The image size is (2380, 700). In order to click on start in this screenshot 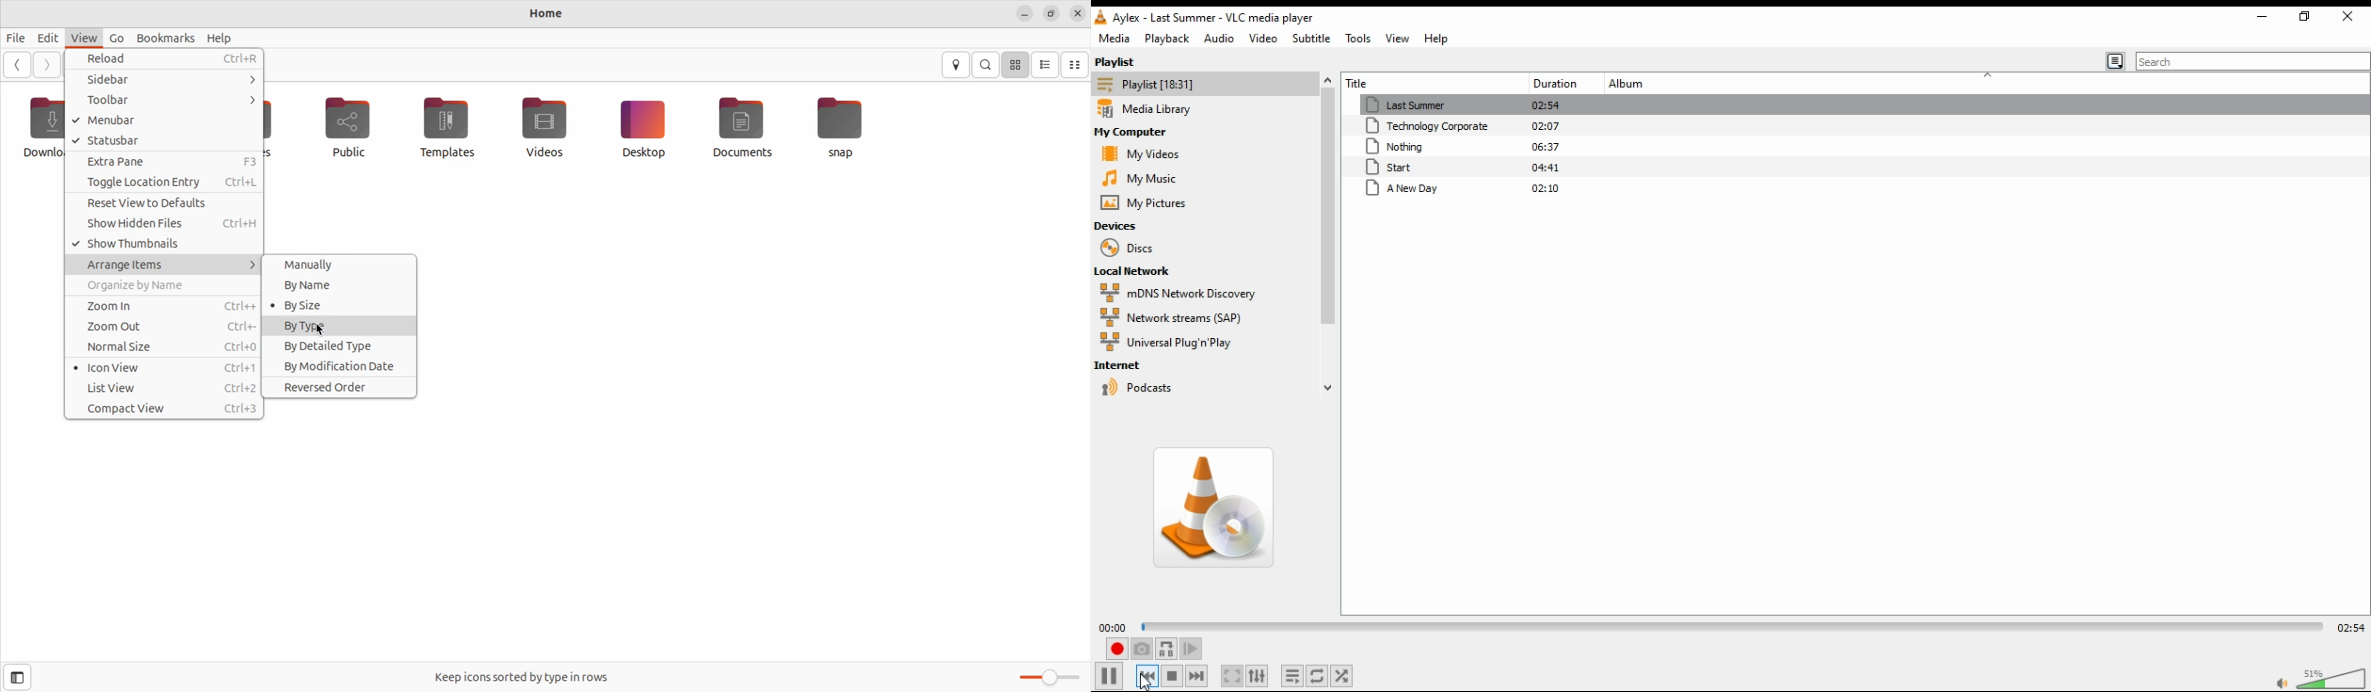, I will do `click(1428, 167)`.